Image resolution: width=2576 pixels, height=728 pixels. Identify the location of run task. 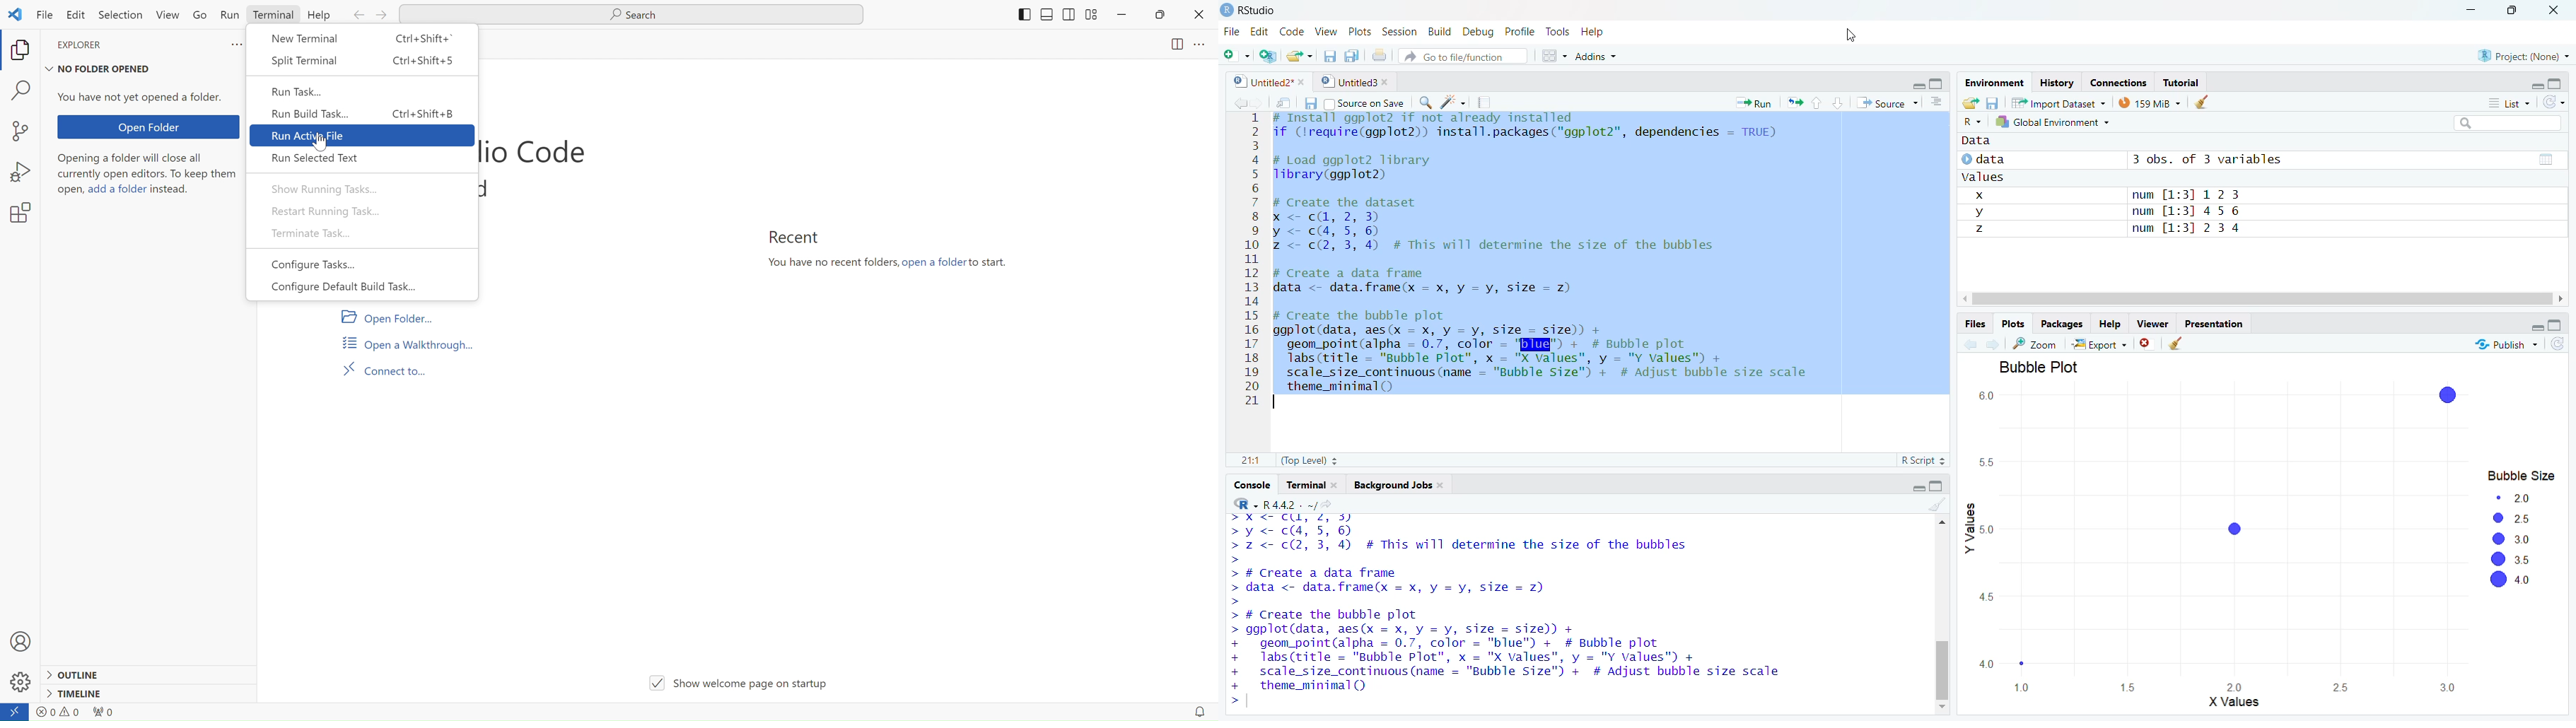
(362, 91).